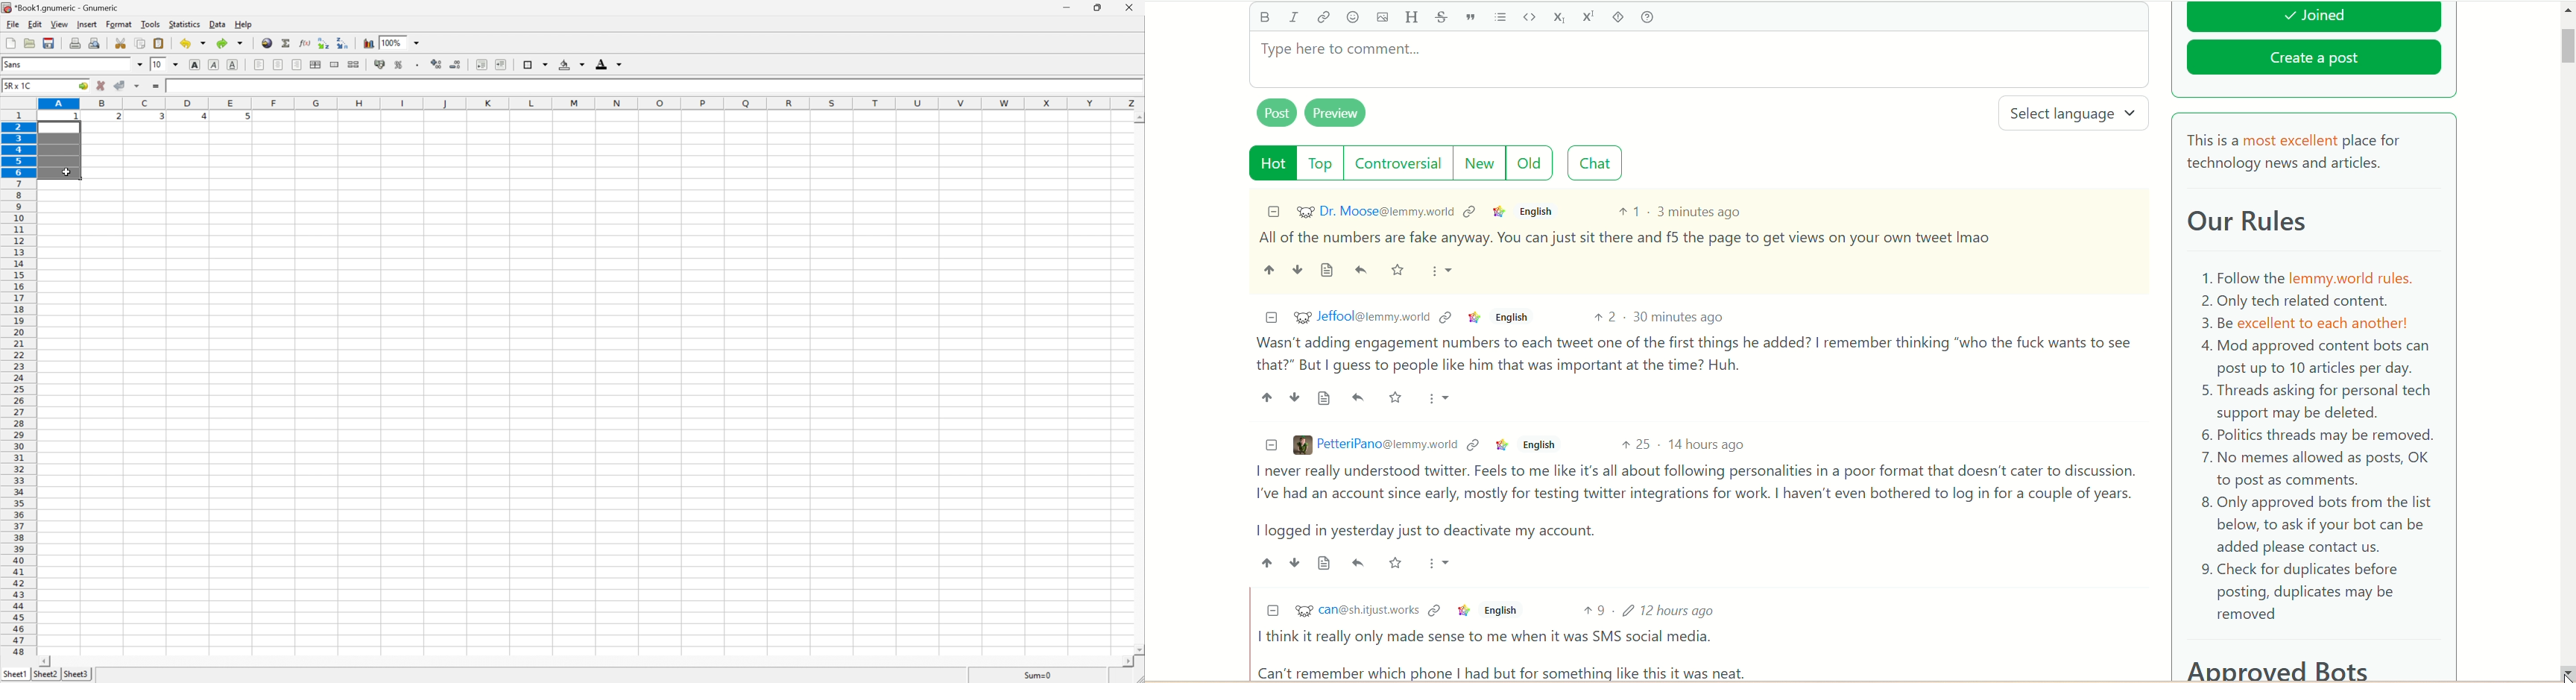 The height and width of the screenshot is (700, 2576). What do you see at coordinates (354, 64) in the screenshot?
I see `split merged ranges of cells` at bounding box center [354, 64].